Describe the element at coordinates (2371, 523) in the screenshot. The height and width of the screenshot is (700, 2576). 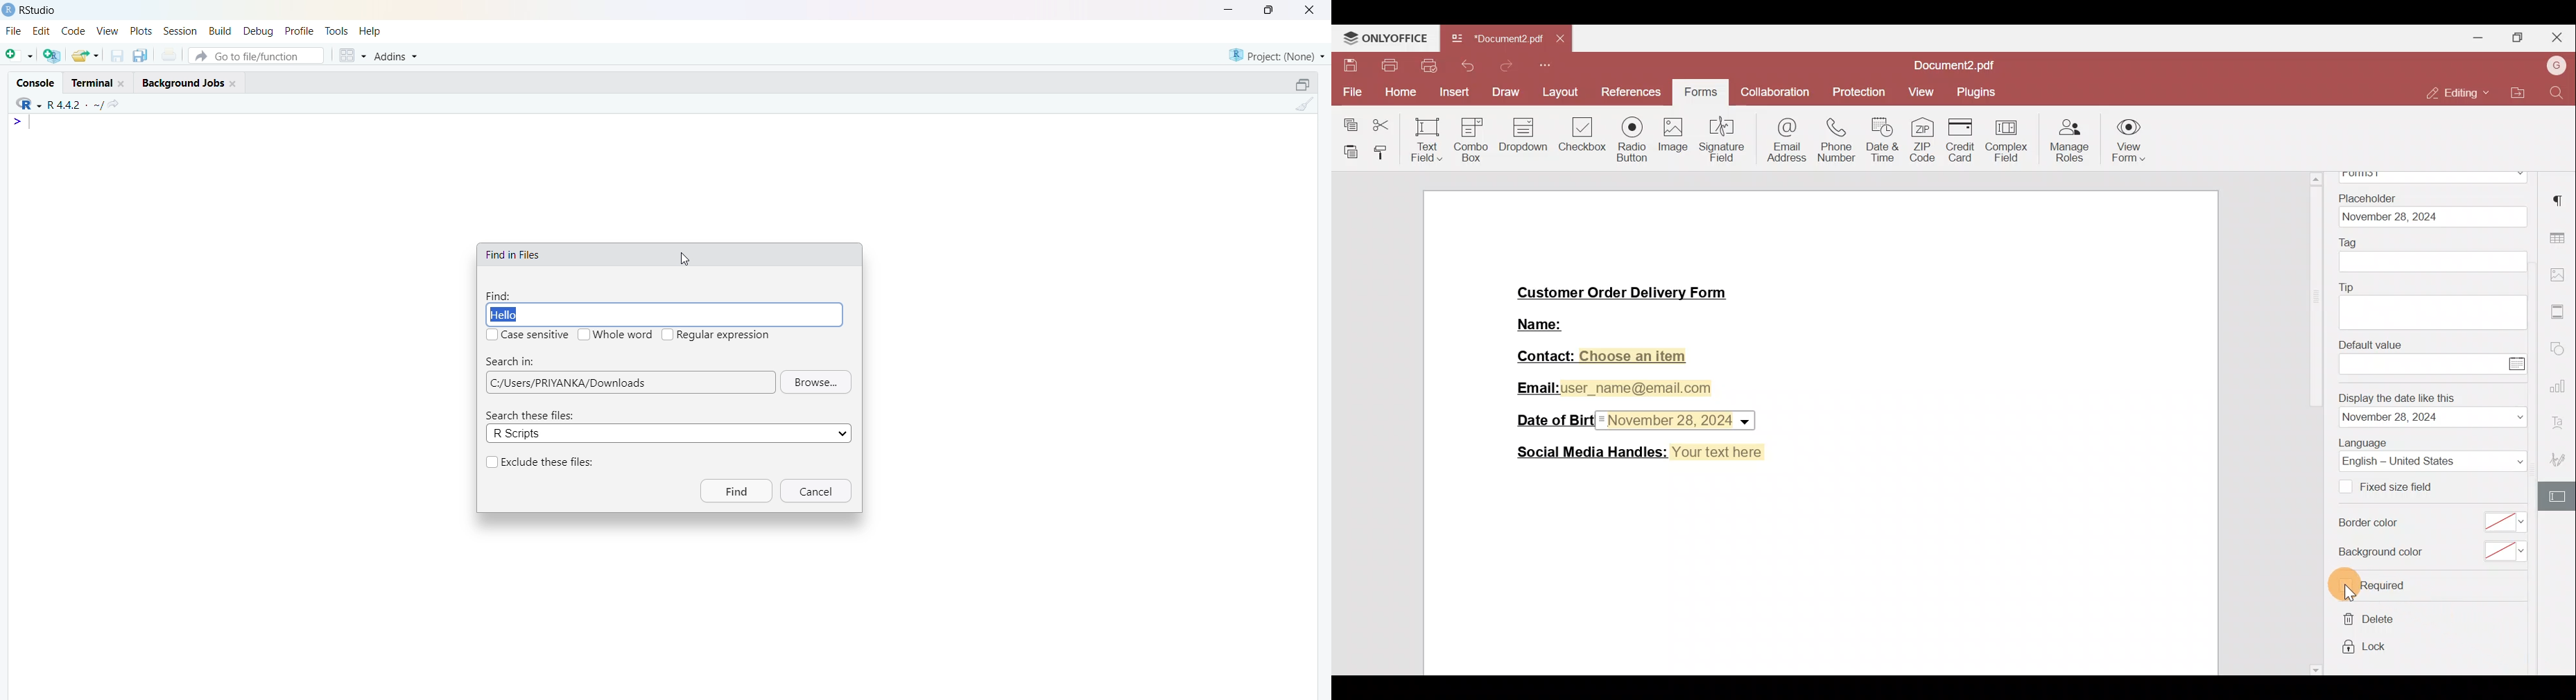
I see `Border color` at that location.